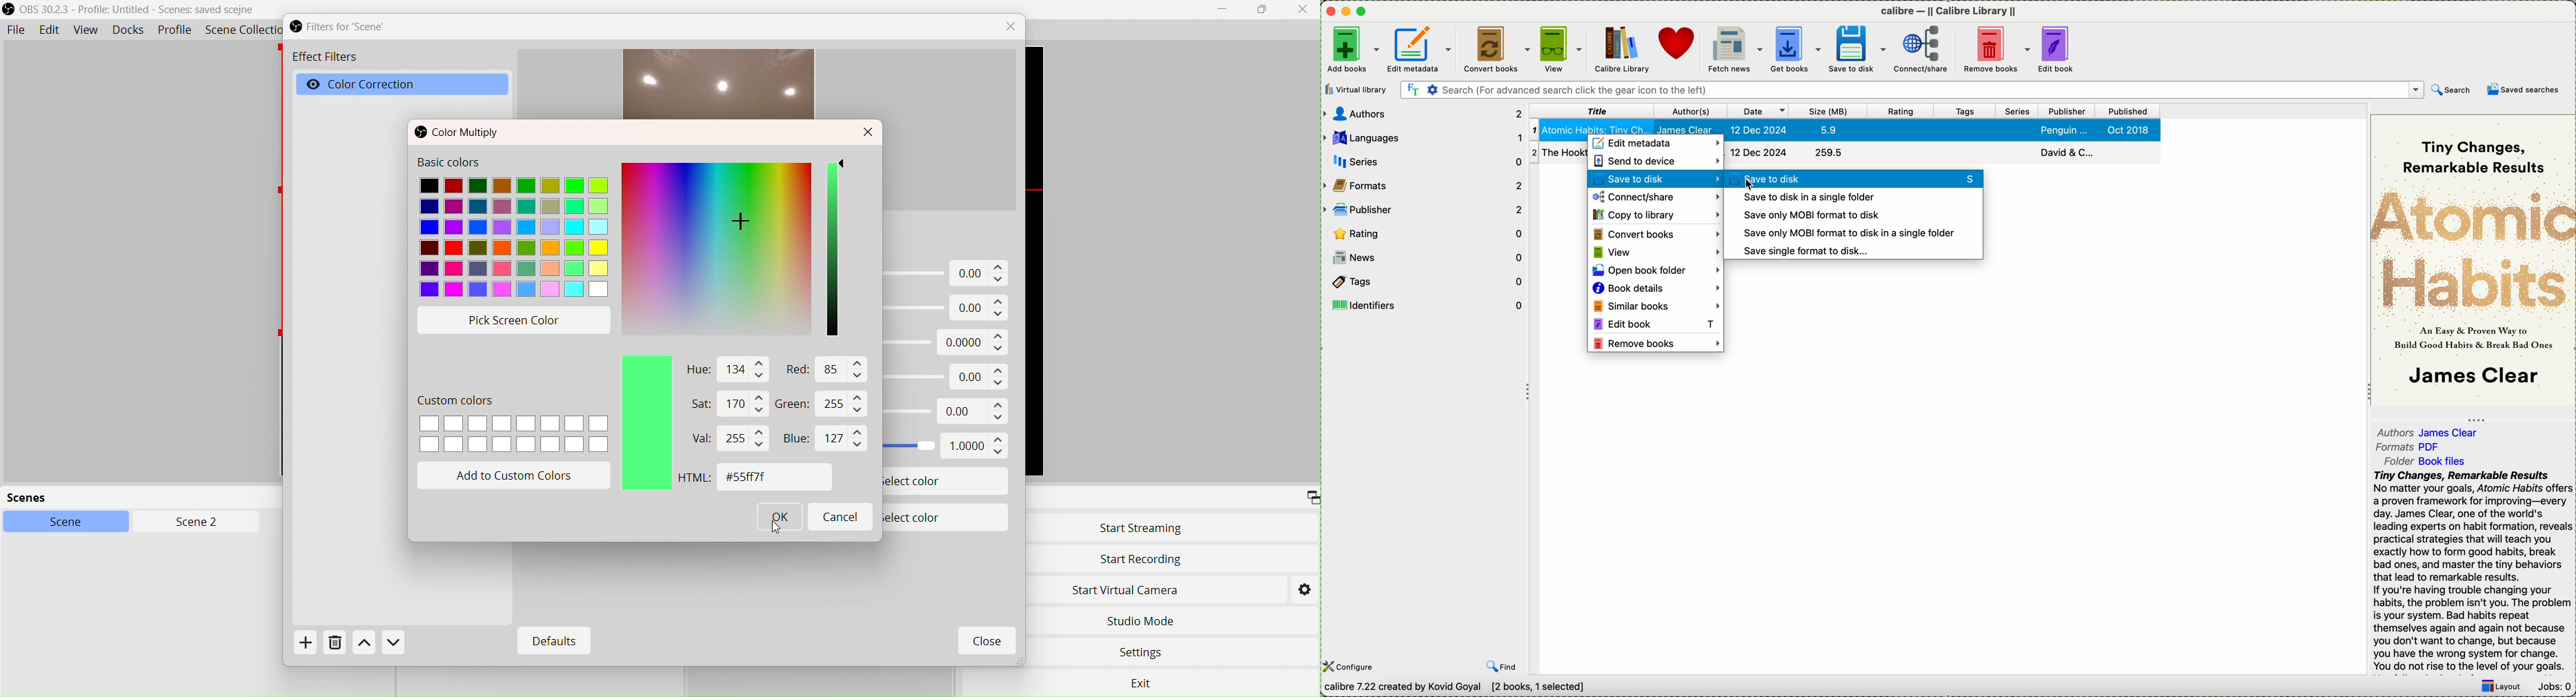 This screenshot has width=2576, height=700. Describe the element at coordinates (2451, 89) in the screenshot. I see `search` at that location.